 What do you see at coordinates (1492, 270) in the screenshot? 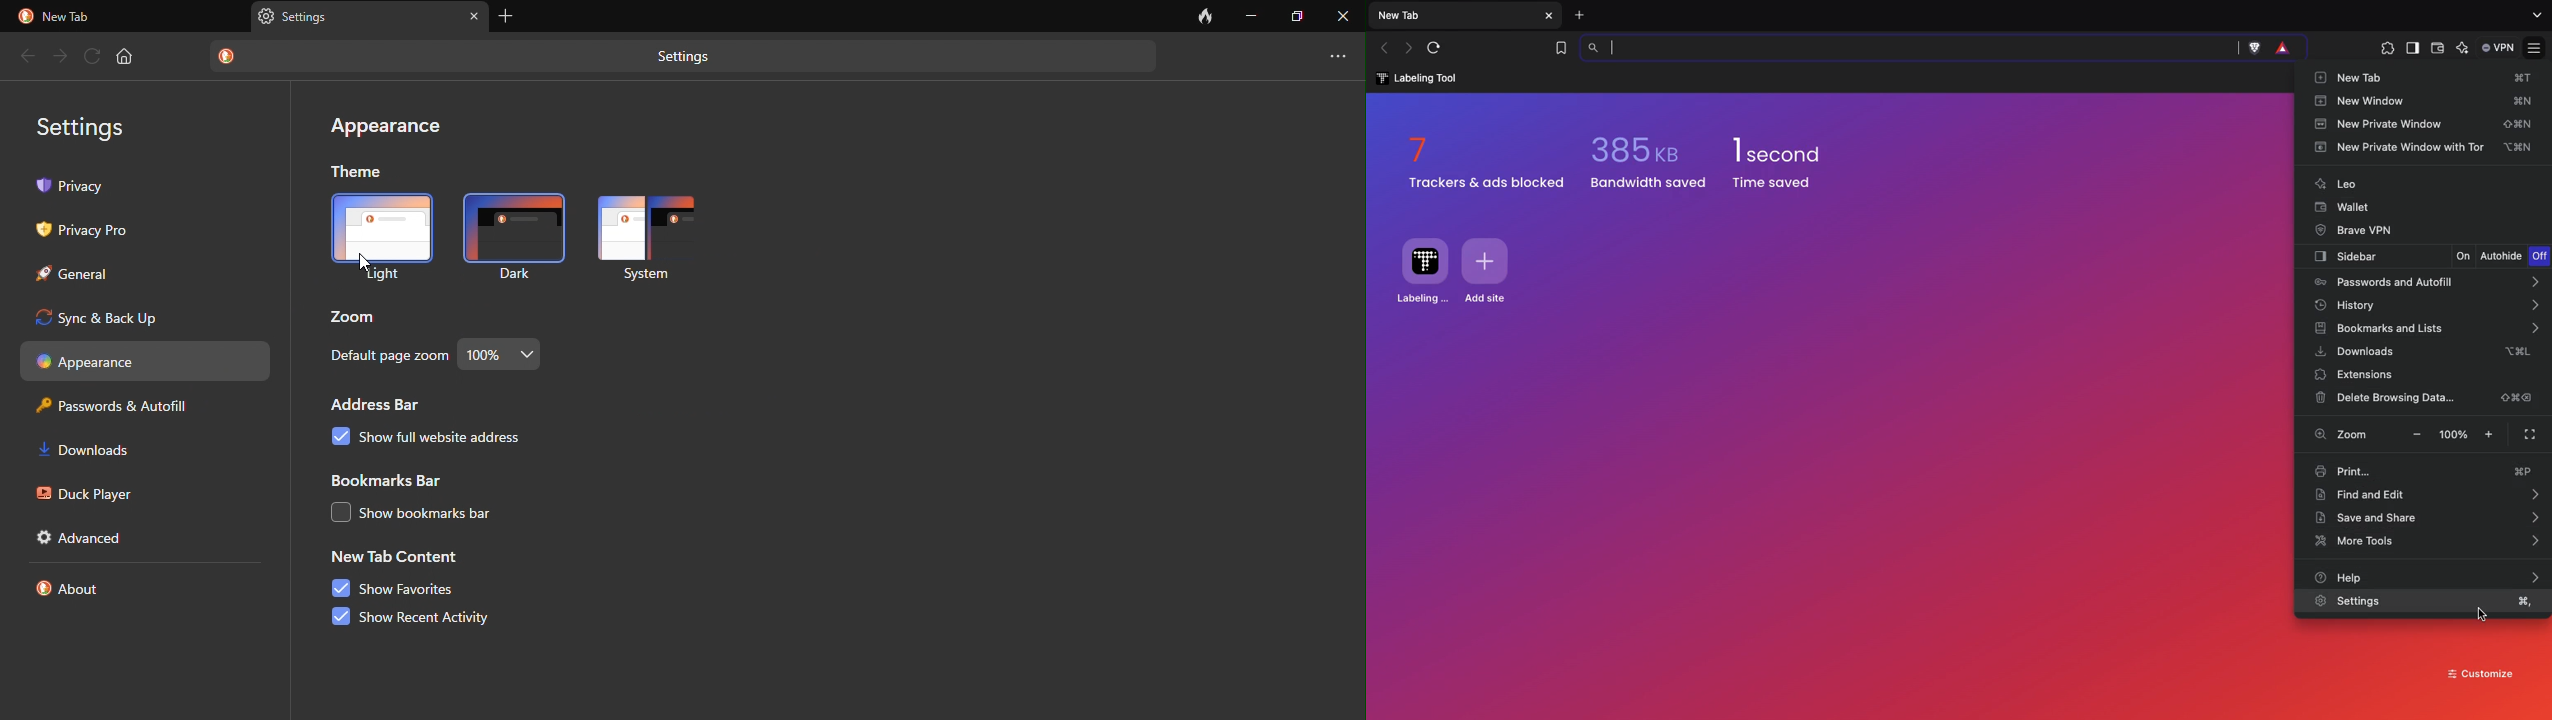
I see `add site` at bounding box center [1492, 270].